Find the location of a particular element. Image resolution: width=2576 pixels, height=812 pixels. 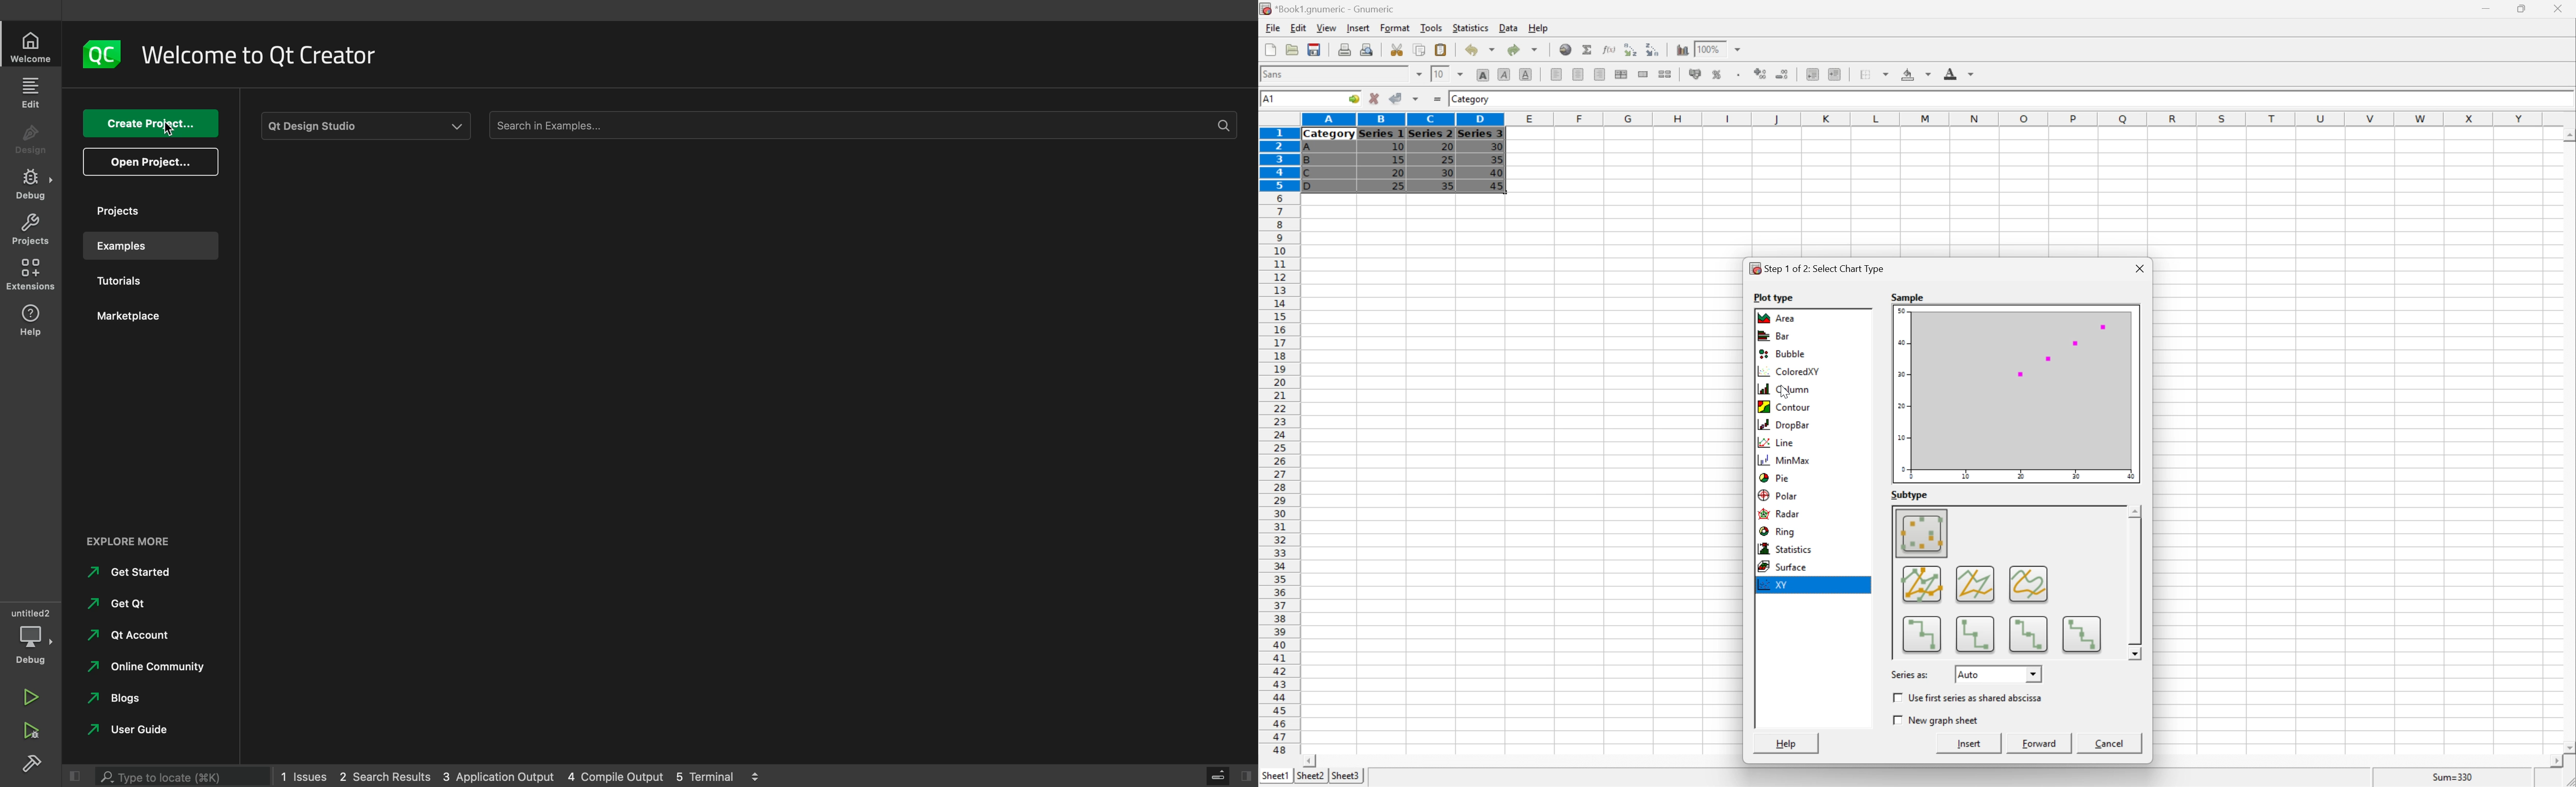

Insert a chart is located at coordinates (1682, 49).